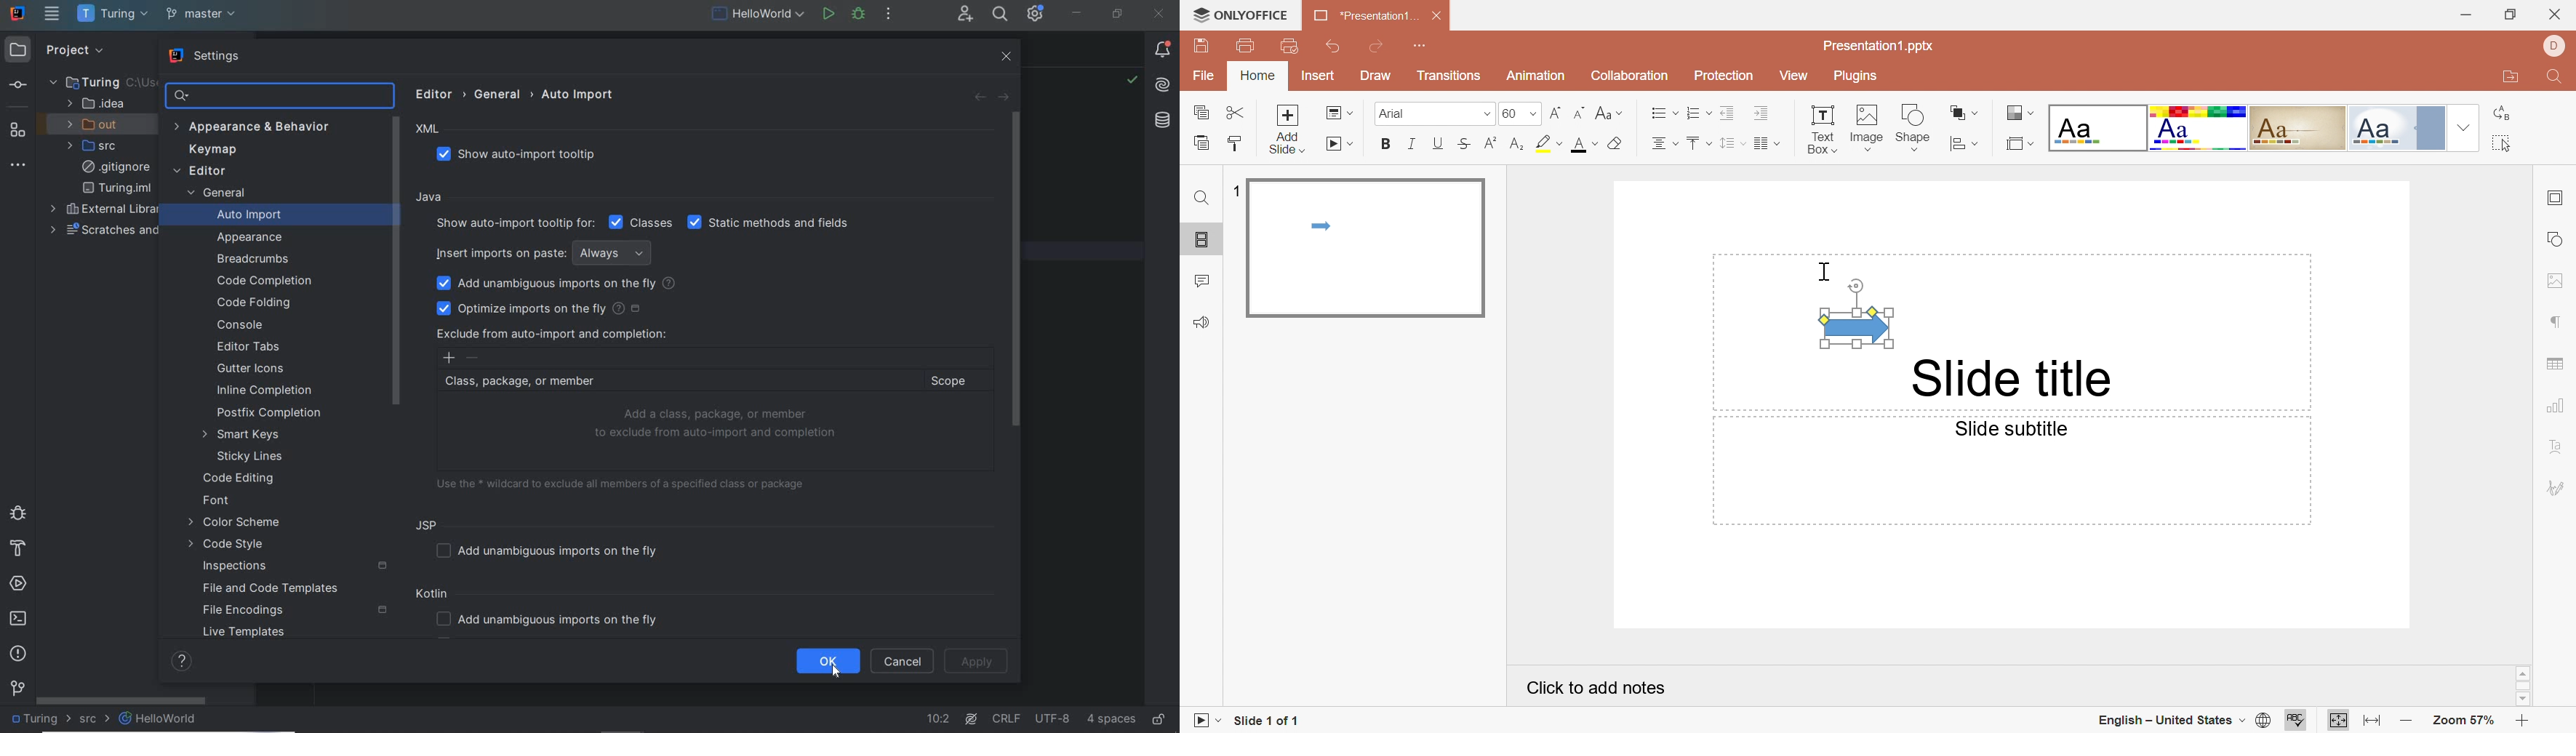  Describe the element at coordinates (1855, 76) in the screenshot. I see `Plugins` at that location.